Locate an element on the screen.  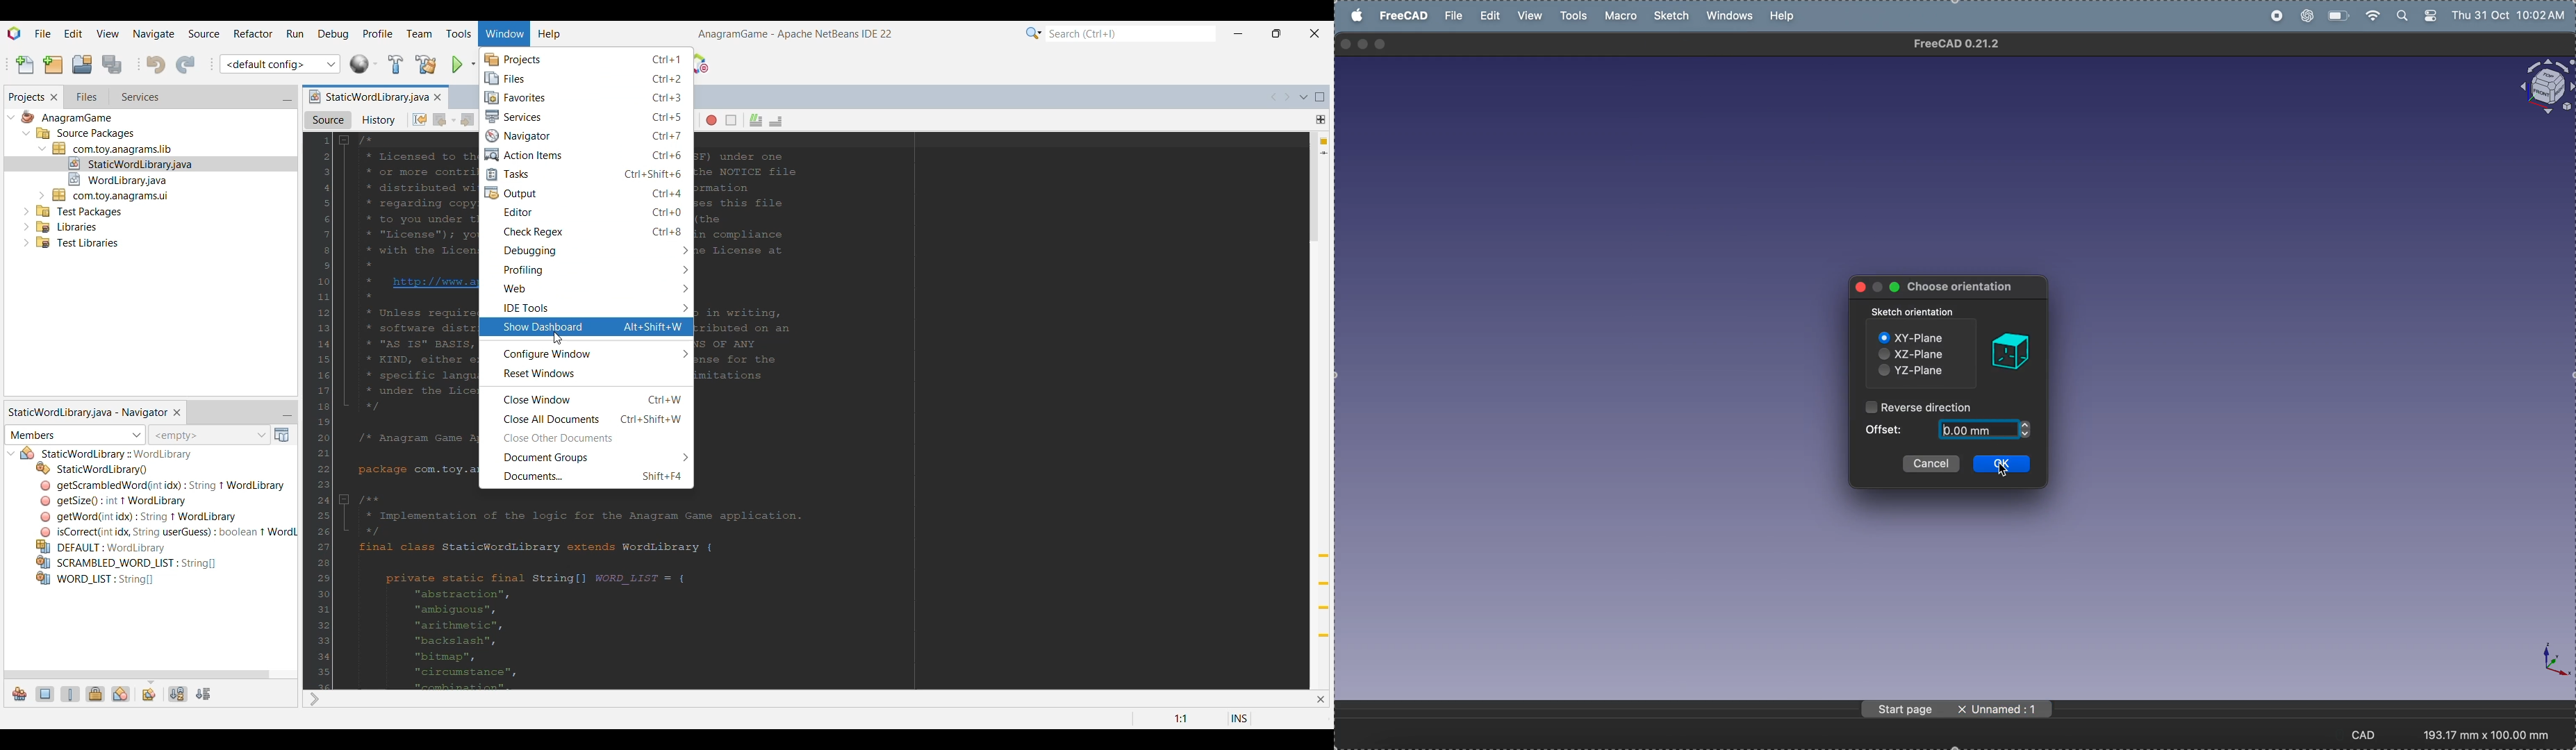
Checkbox is located at coordinates (1881, 372).